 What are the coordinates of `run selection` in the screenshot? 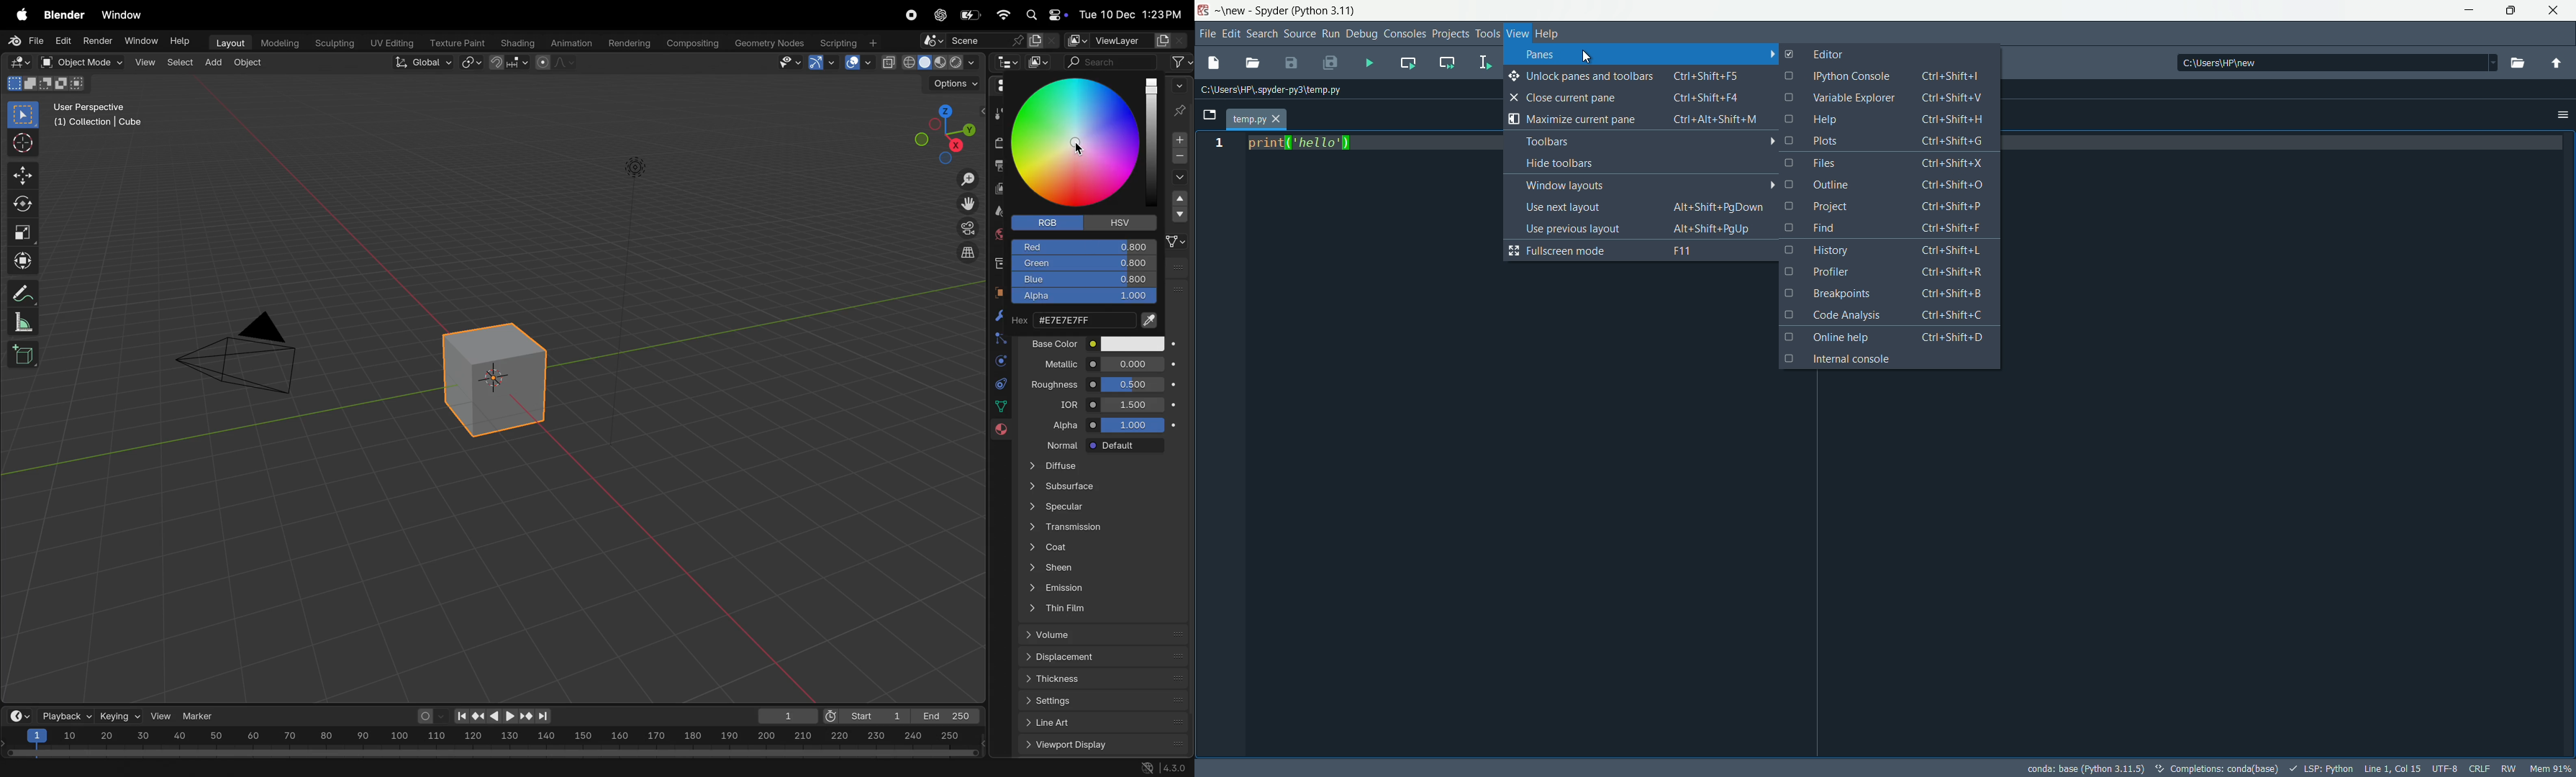 It's located at (1484, 63).